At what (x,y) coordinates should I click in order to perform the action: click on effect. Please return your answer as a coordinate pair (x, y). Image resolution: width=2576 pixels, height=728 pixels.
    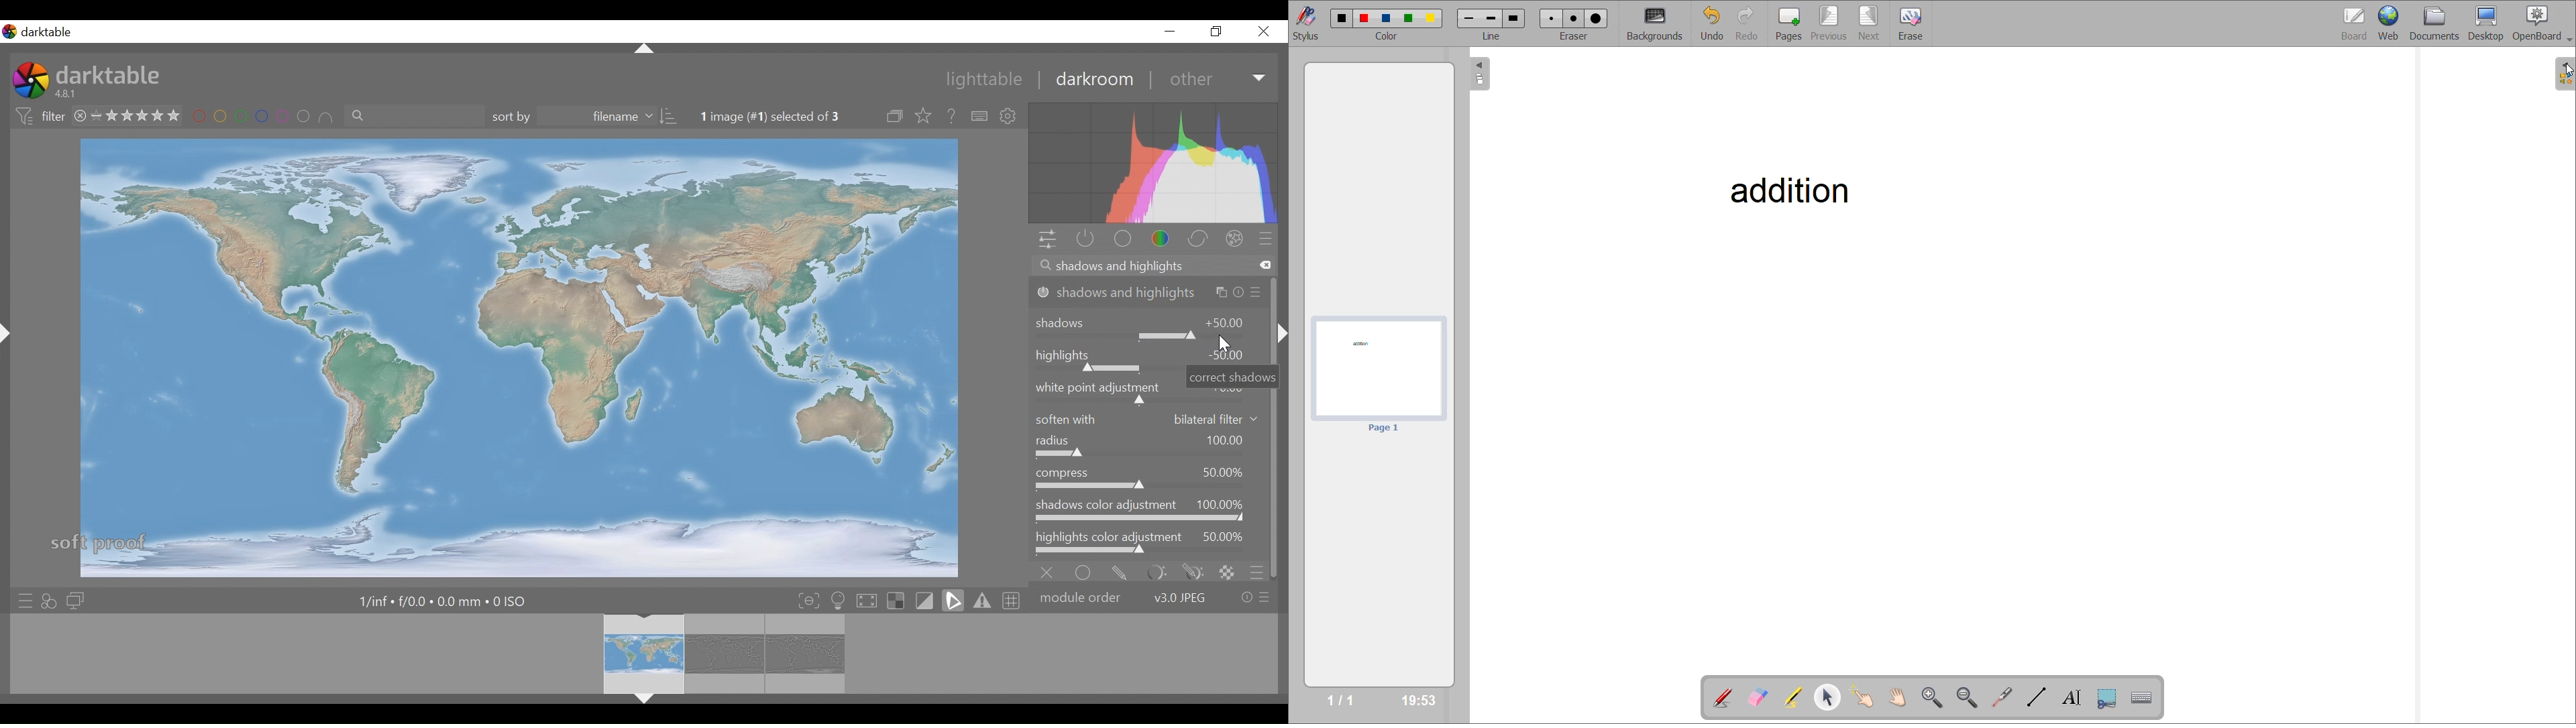
    Looking at the image, I should click on (1237, 238).